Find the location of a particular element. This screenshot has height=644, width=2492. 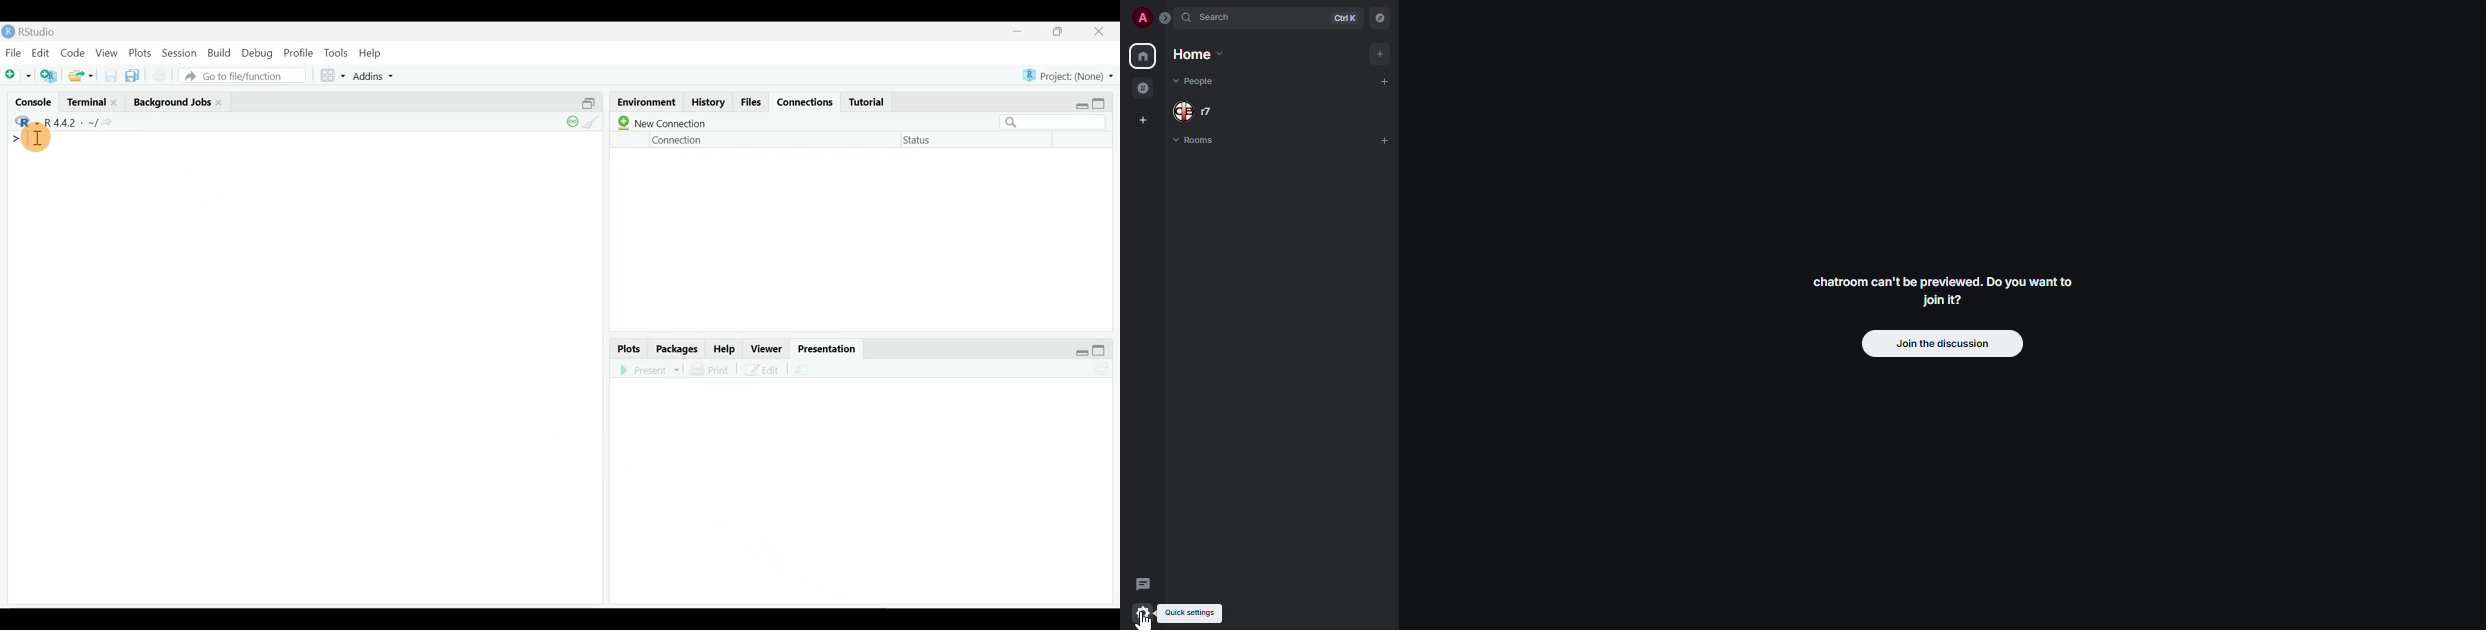

Plots is located at coordinates (627, 348).